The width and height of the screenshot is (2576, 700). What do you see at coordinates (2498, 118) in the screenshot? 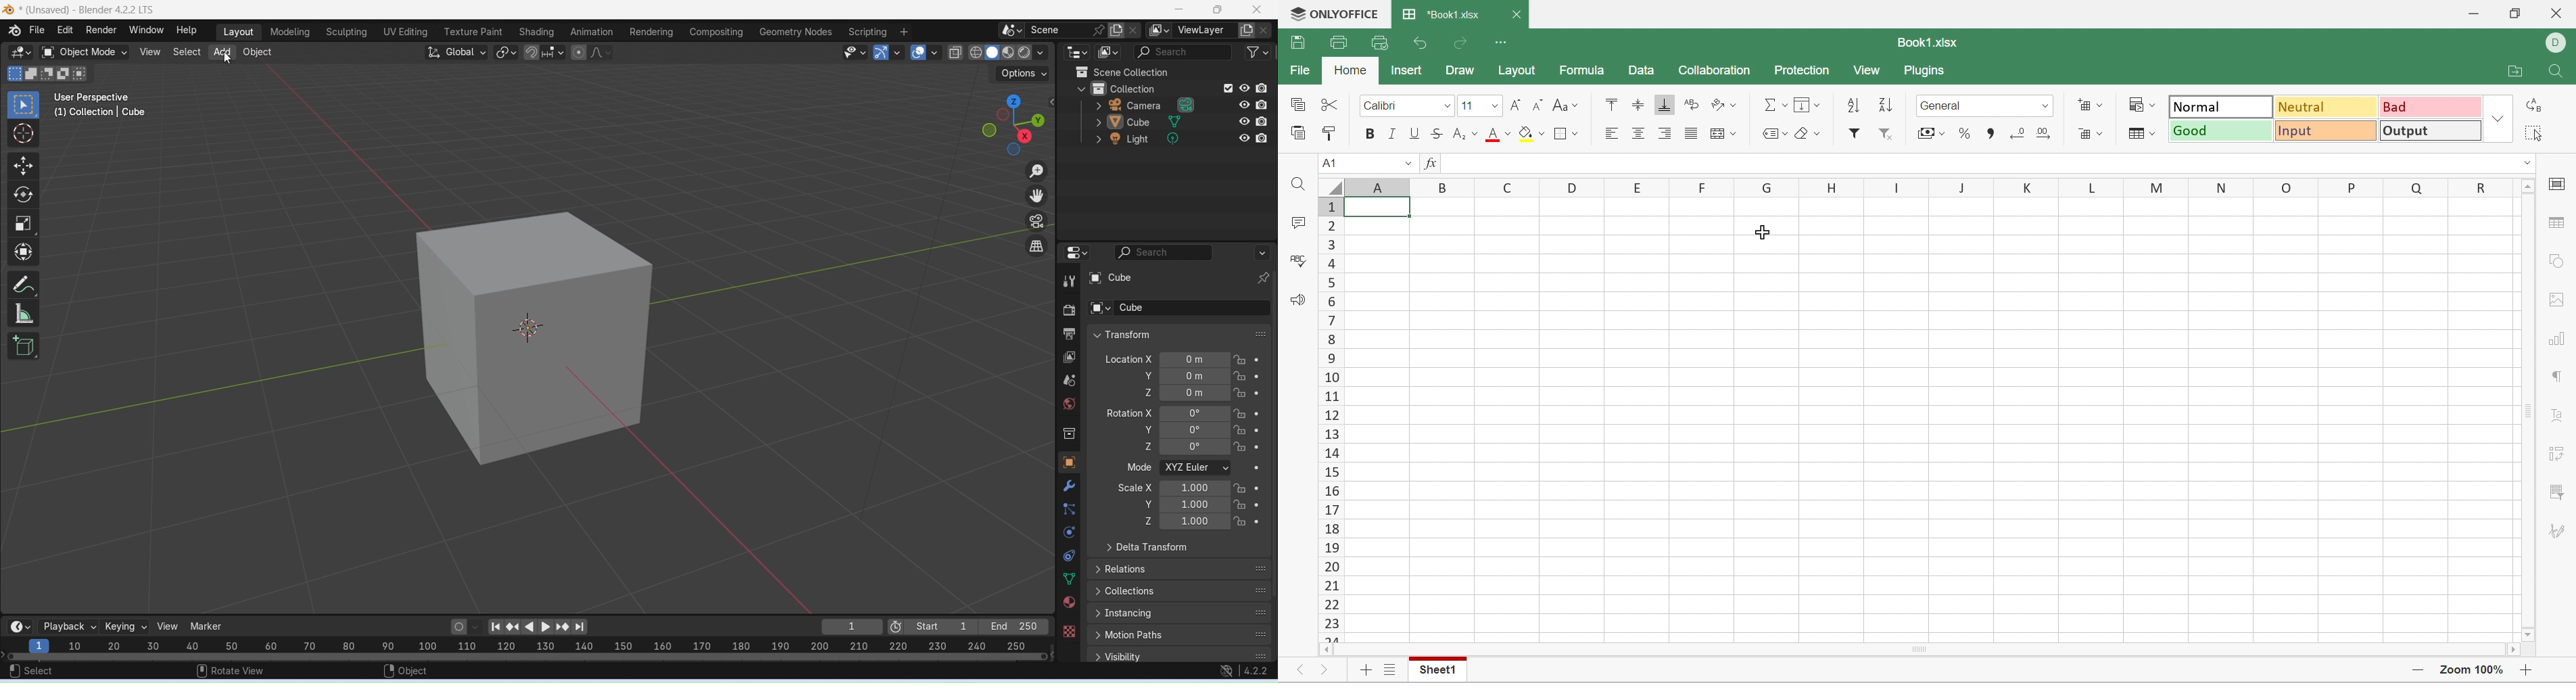
I see `Drop down` at bounding box center [2498, 118].